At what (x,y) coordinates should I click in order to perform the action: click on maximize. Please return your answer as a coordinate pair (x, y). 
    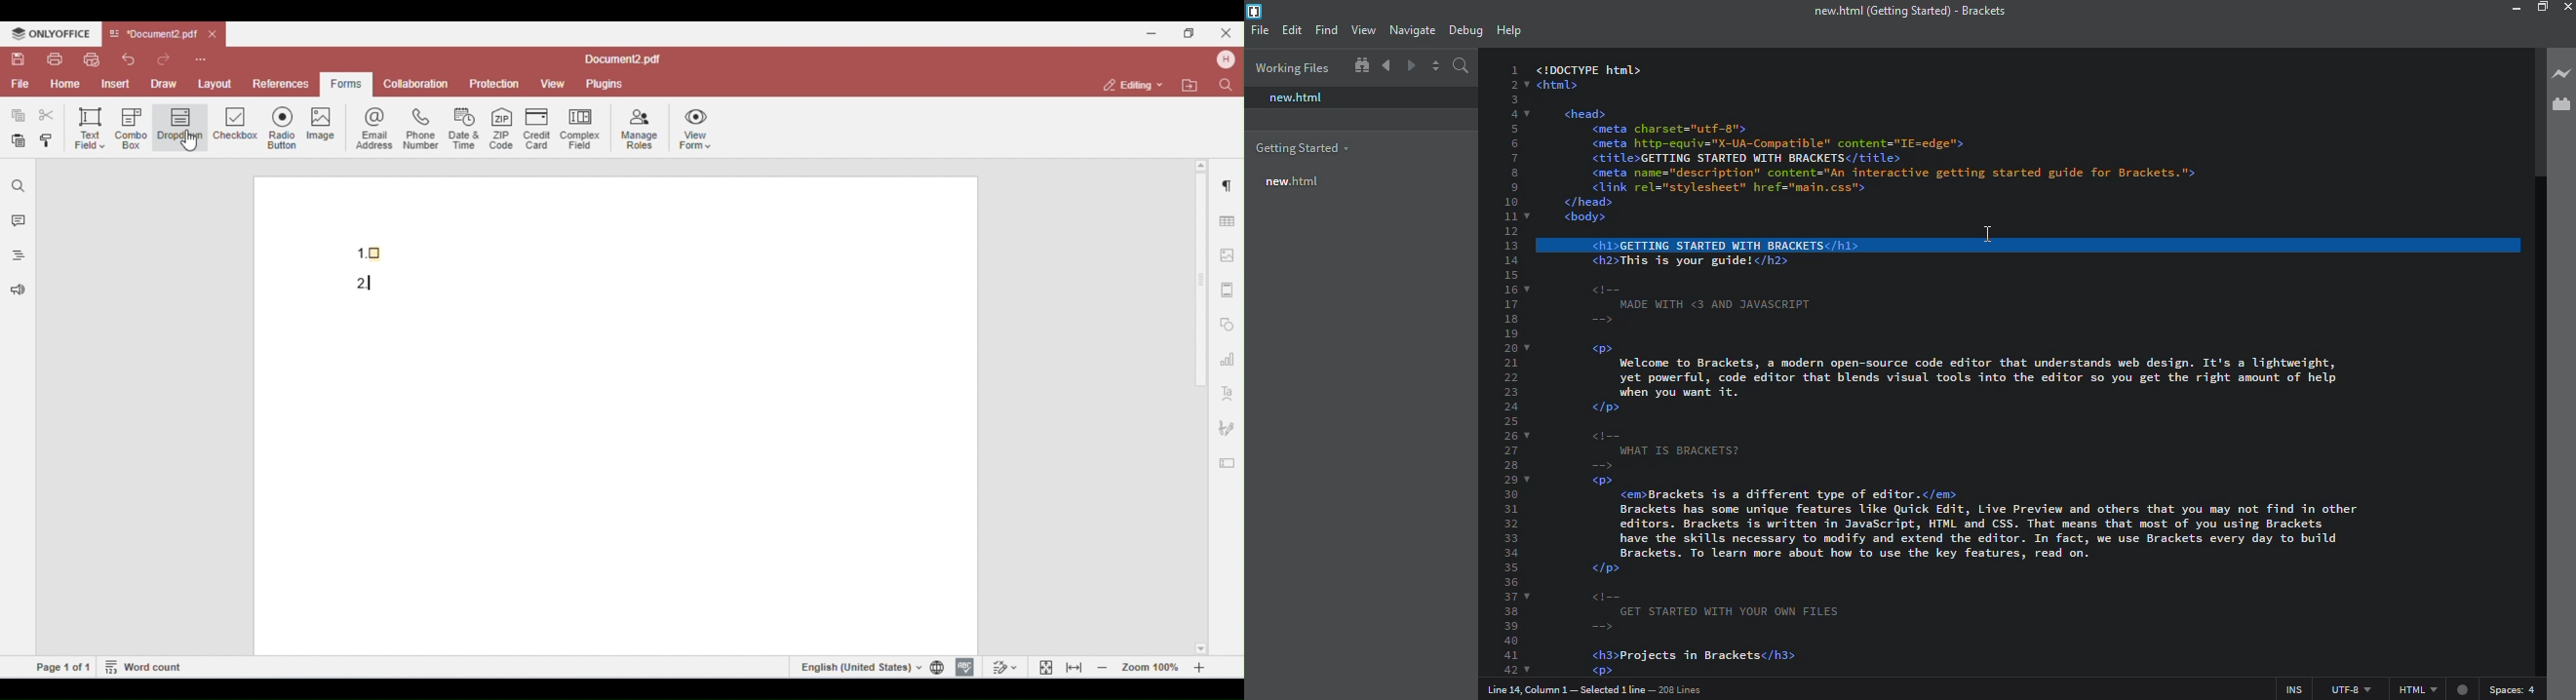
    Looking at the image, I should click on (2542, 8).